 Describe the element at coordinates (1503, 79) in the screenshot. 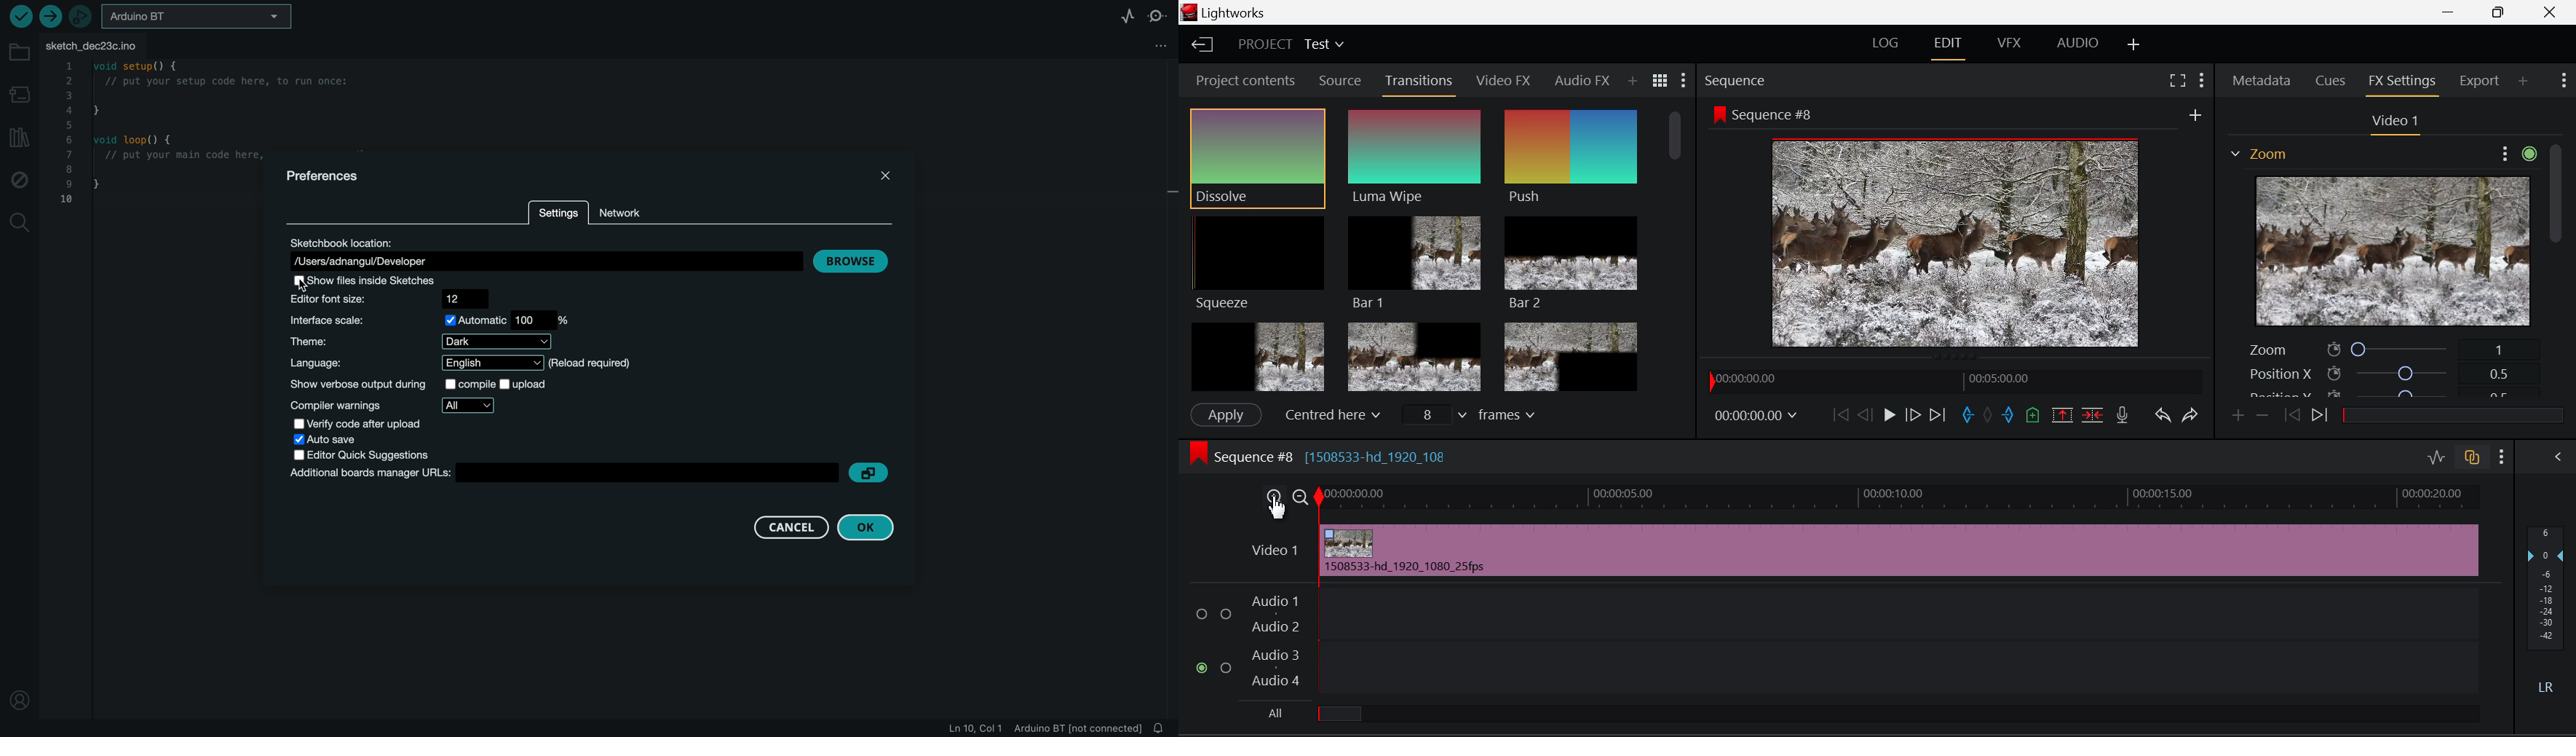

I see `Video FX` at that location.